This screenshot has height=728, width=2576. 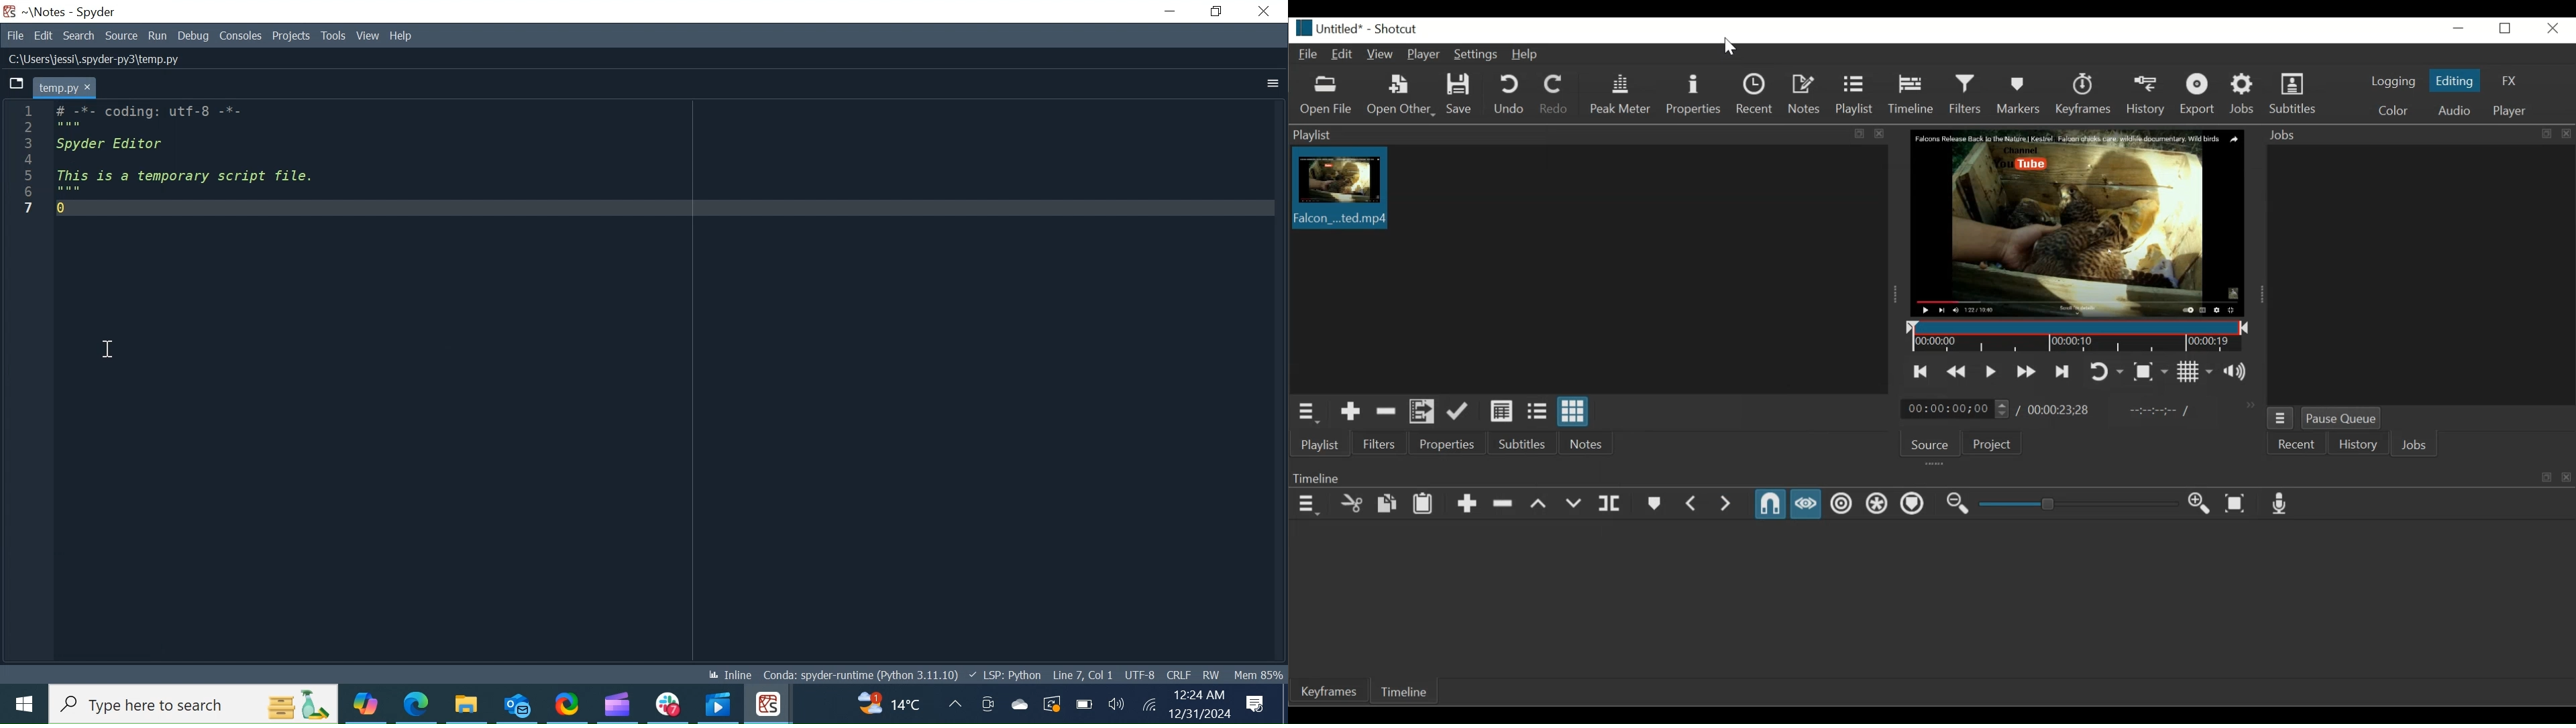 I want to click on Restore, so click(x=1216, y=11).